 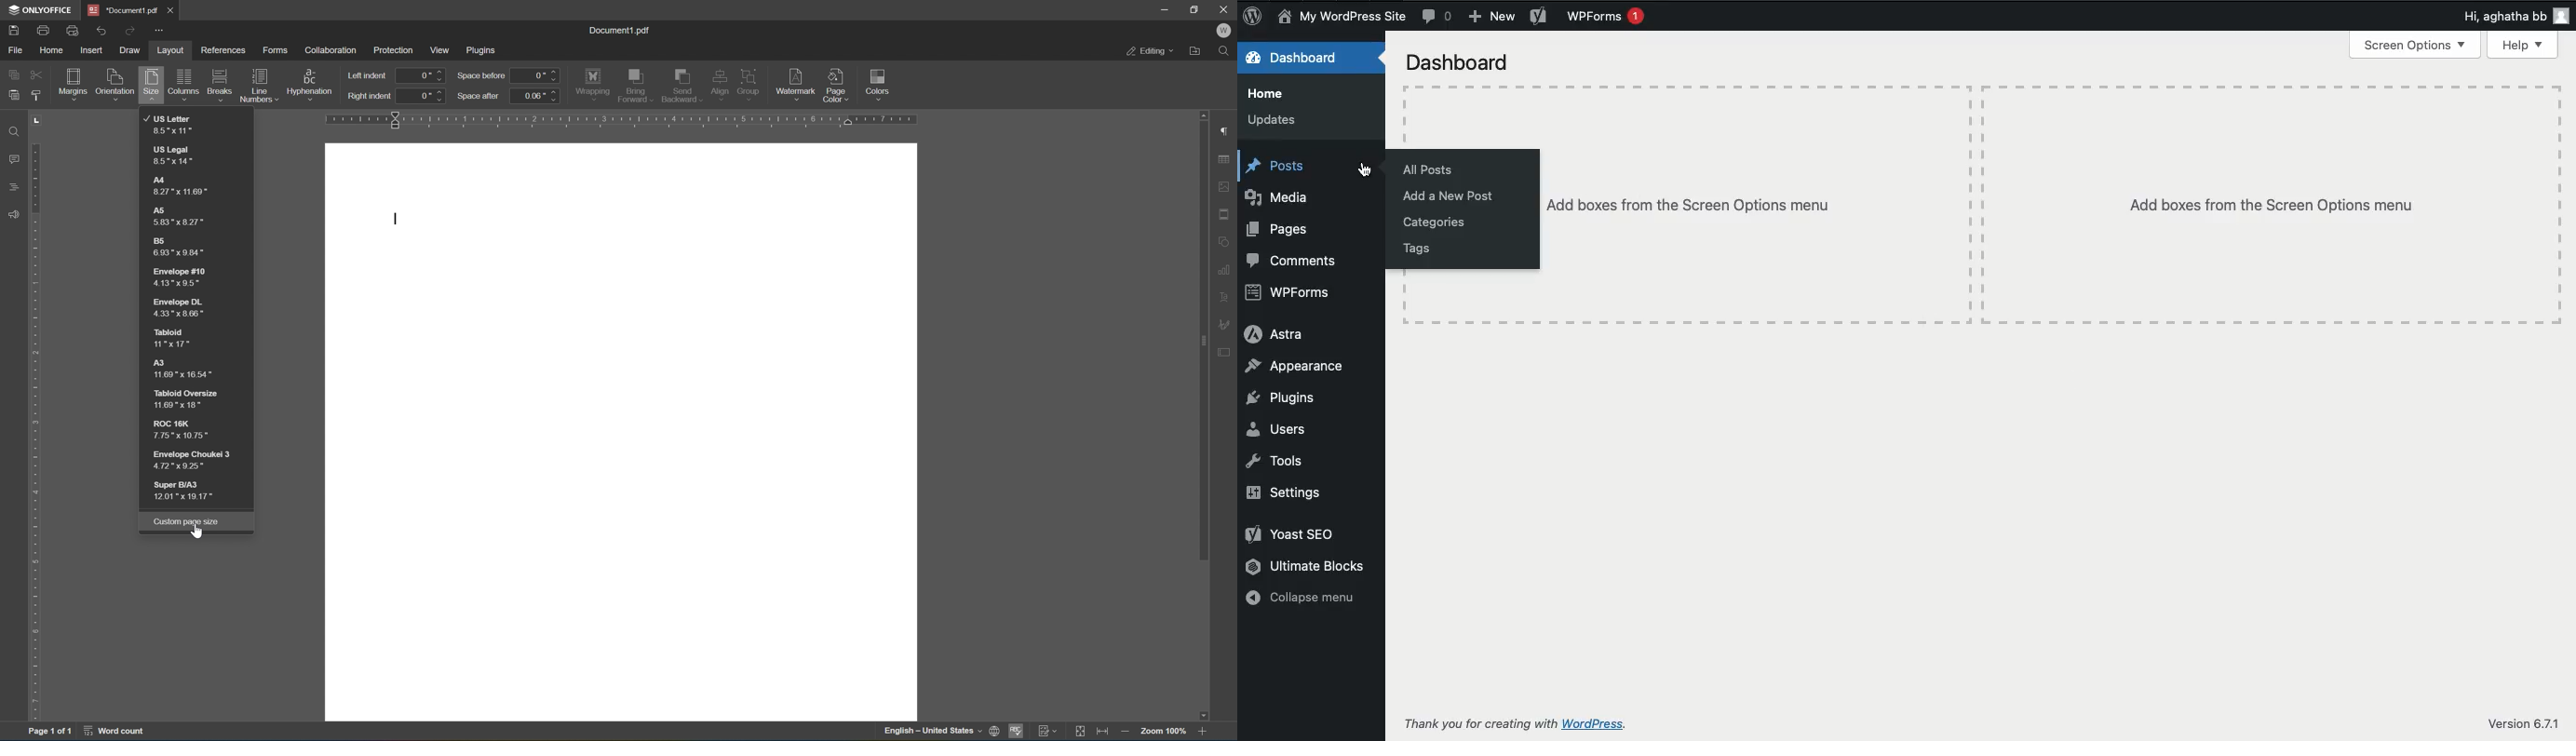 What do you see at coordinates (1225, 189) in the screenshot?
I see `image settings` at bounding box center [1225, 189].